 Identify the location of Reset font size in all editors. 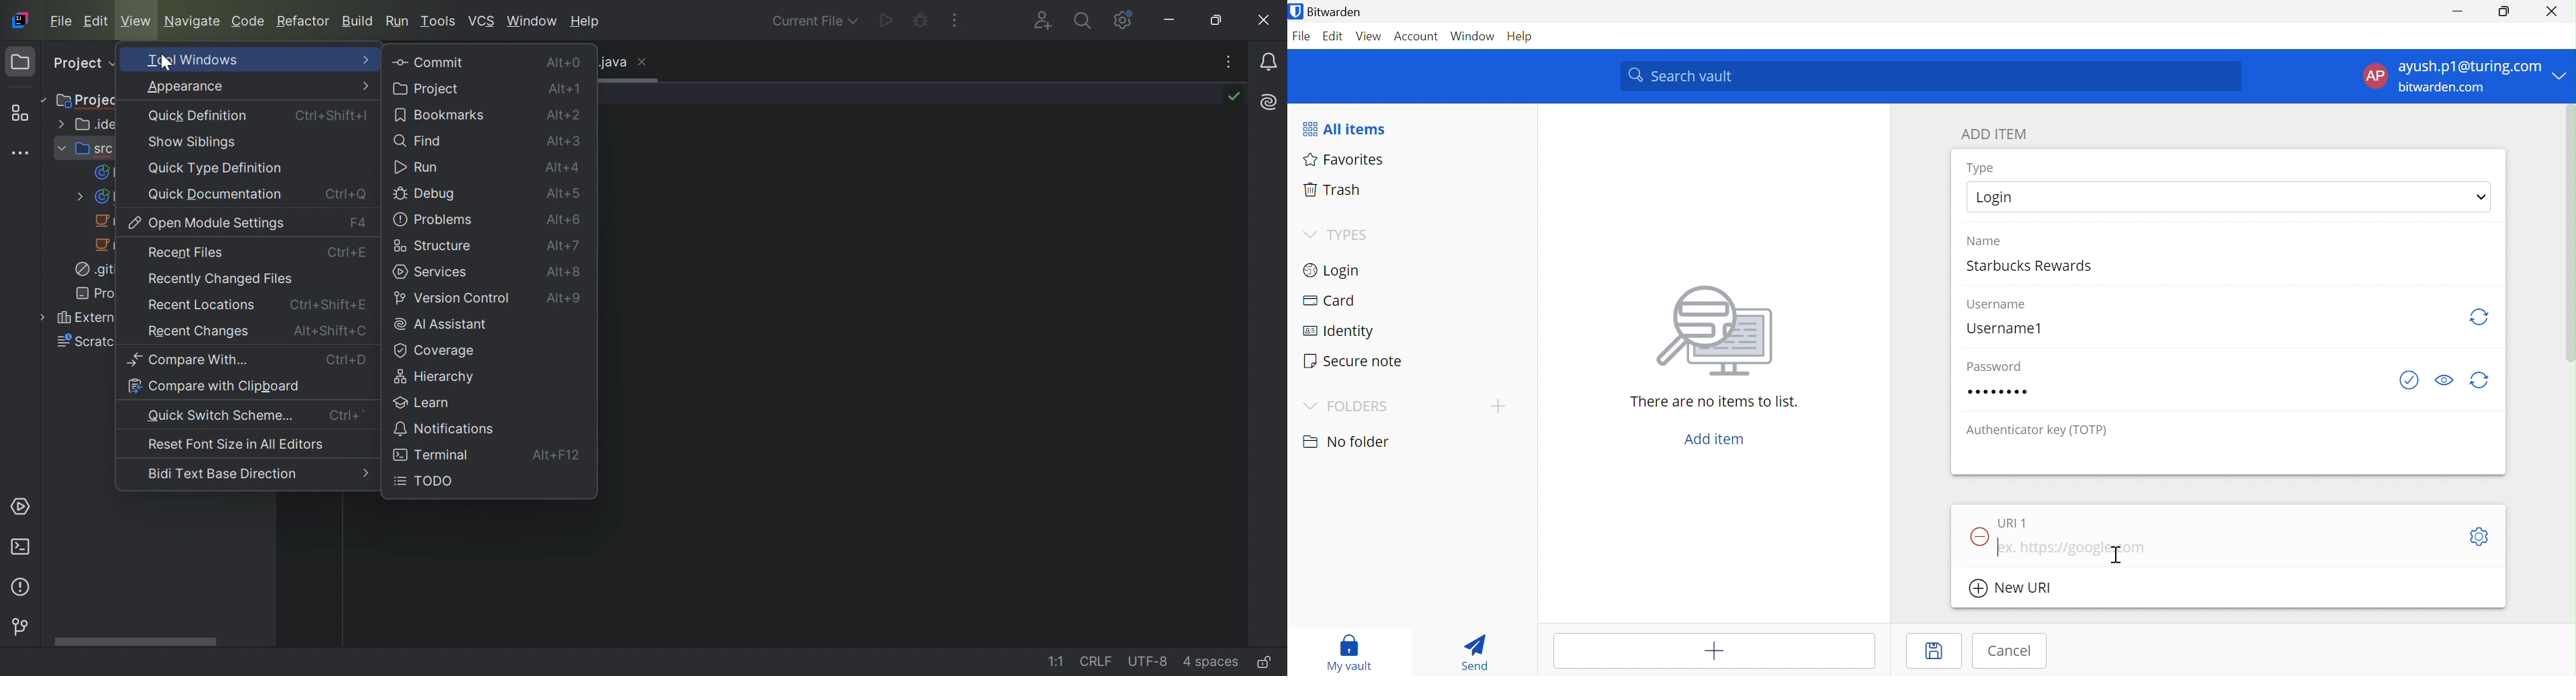
(236, 447).